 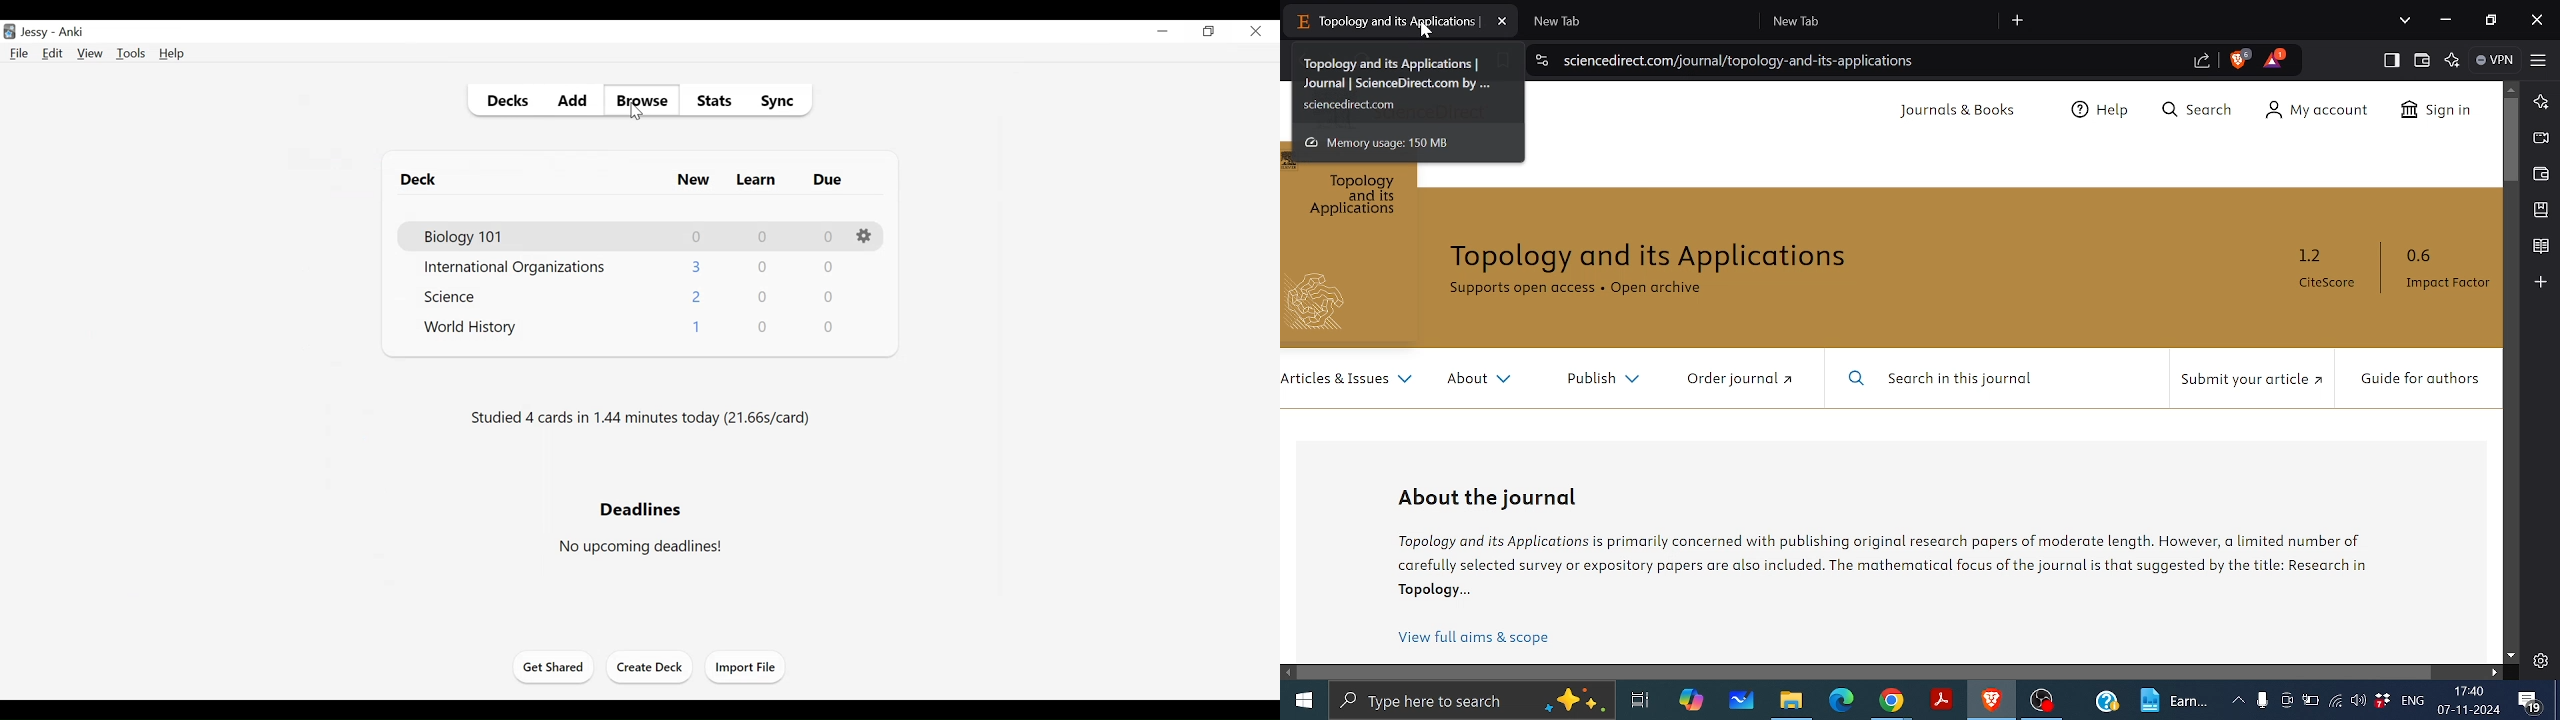 I want to click on Deck Name Count, so click(x=471, y=329).